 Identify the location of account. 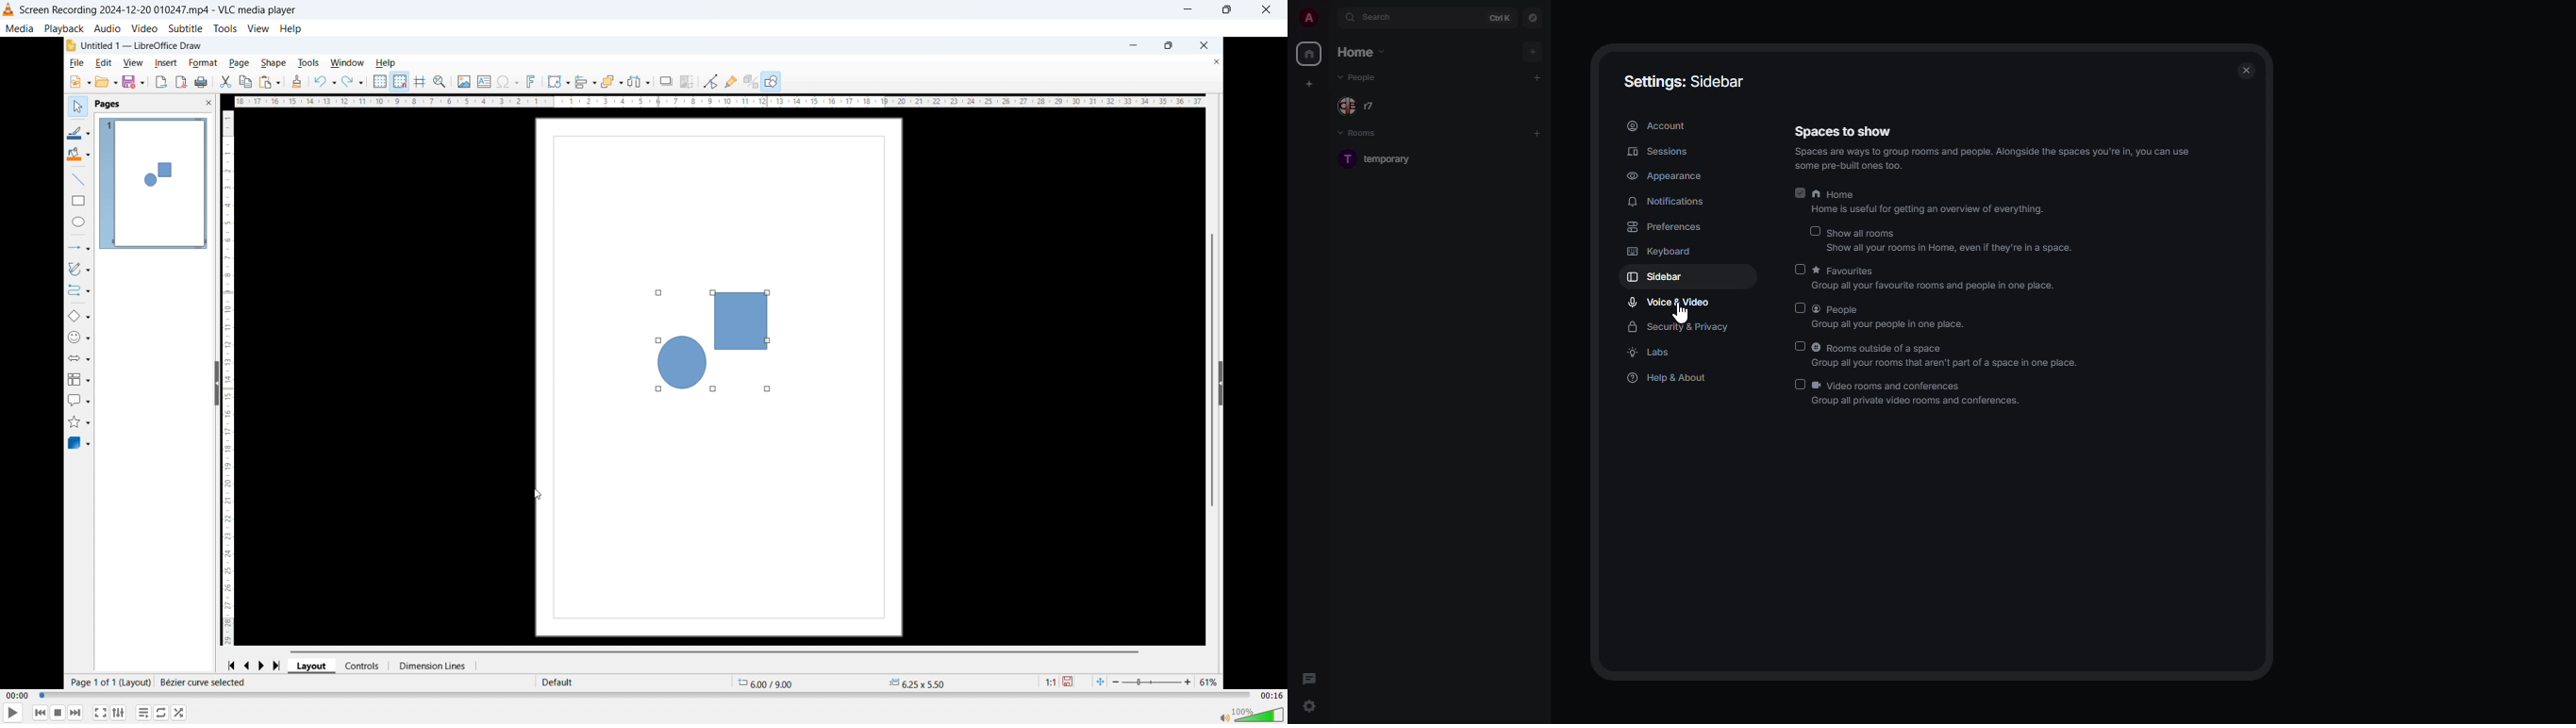
(1660, 123).